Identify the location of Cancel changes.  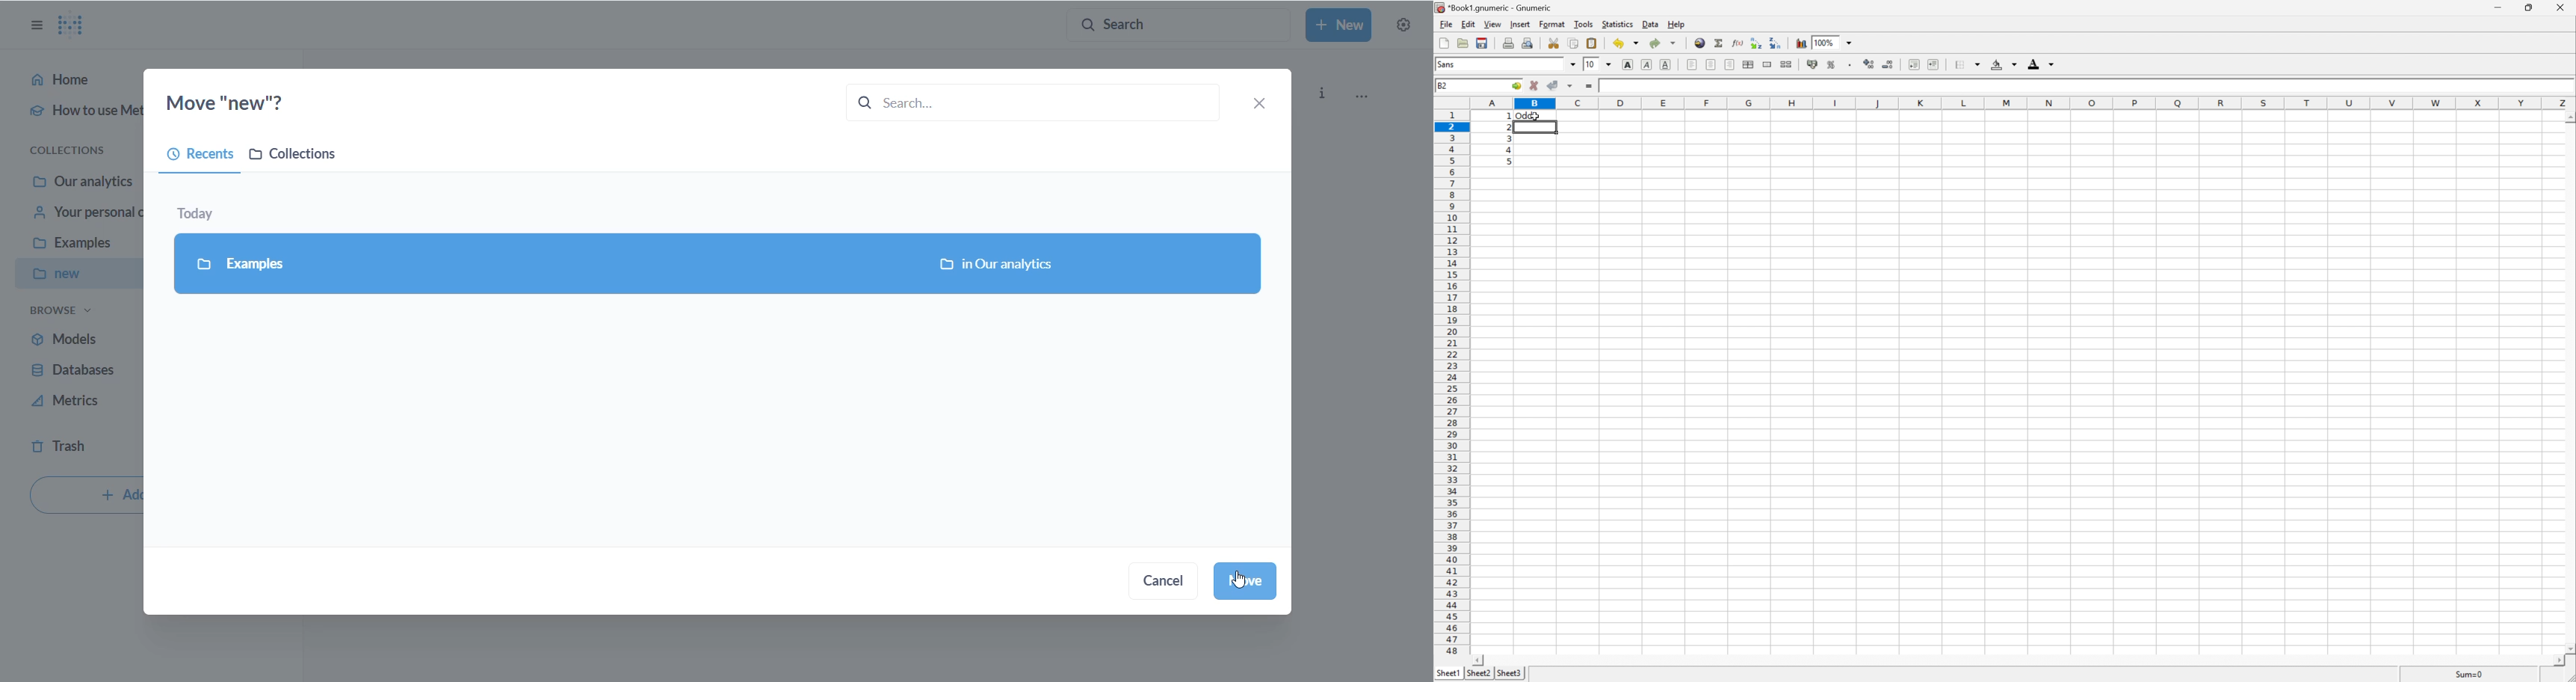
(1532, 85).